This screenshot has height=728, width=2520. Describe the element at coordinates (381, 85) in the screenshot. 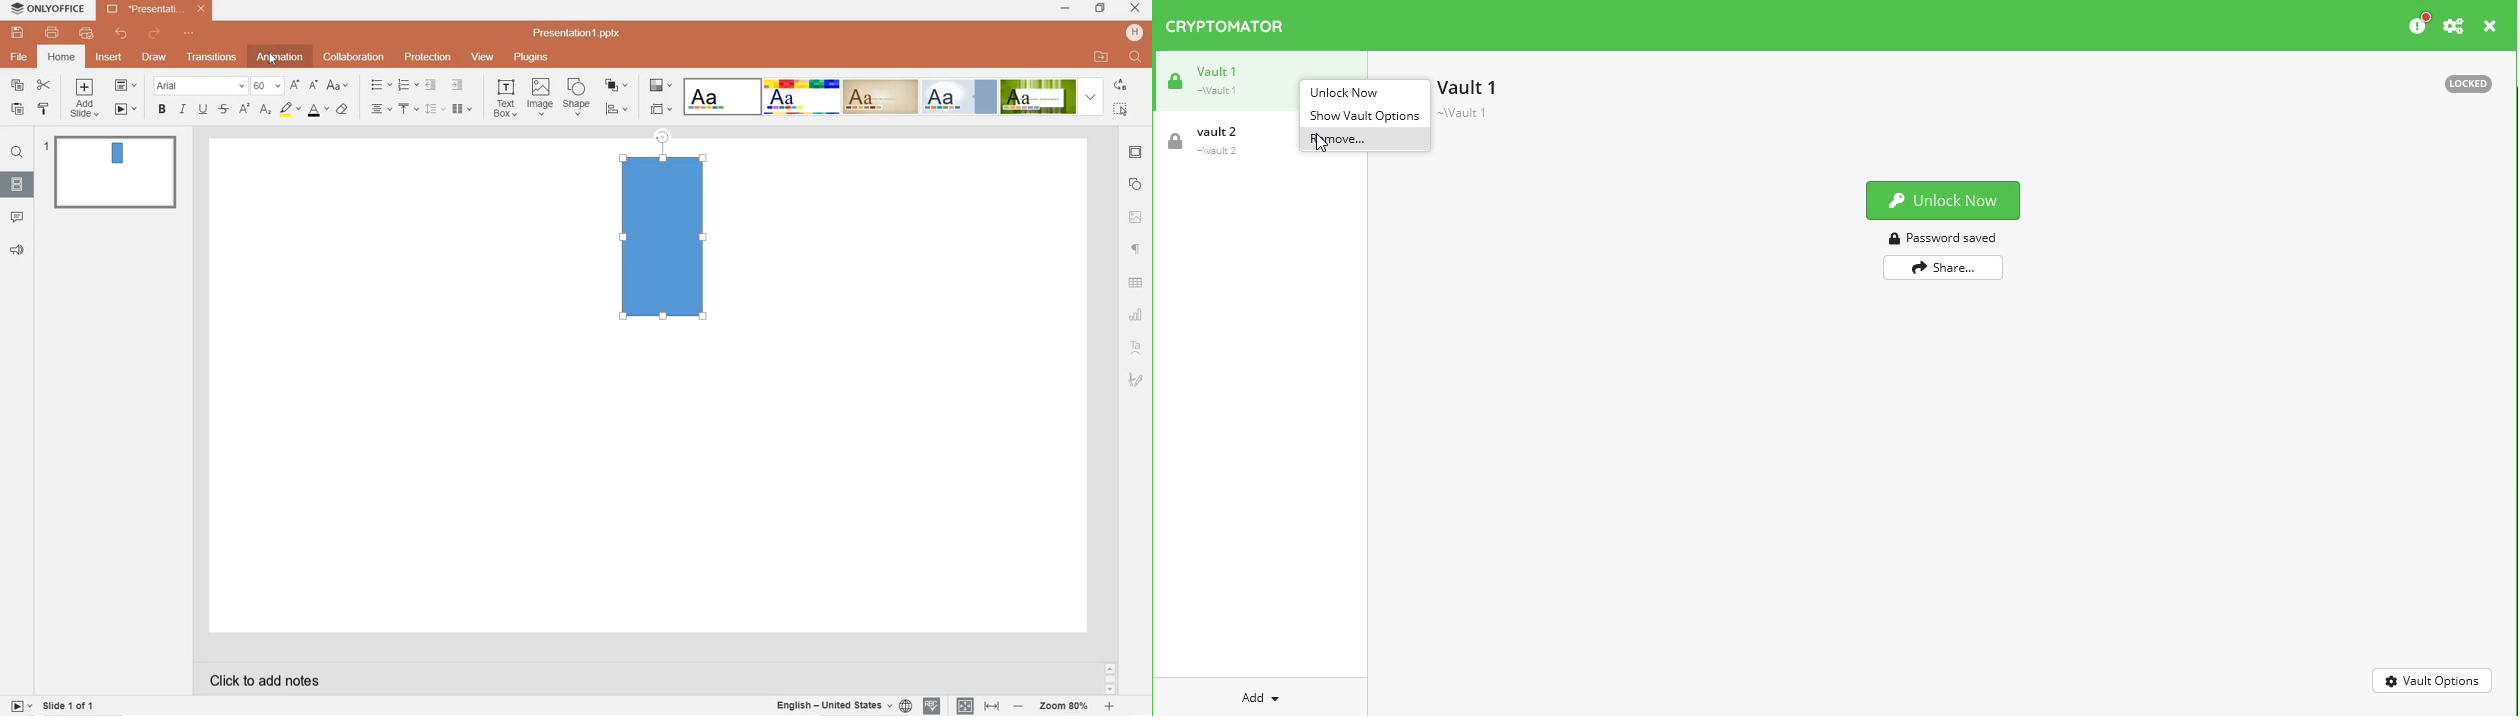

I see `bullet` at that location.